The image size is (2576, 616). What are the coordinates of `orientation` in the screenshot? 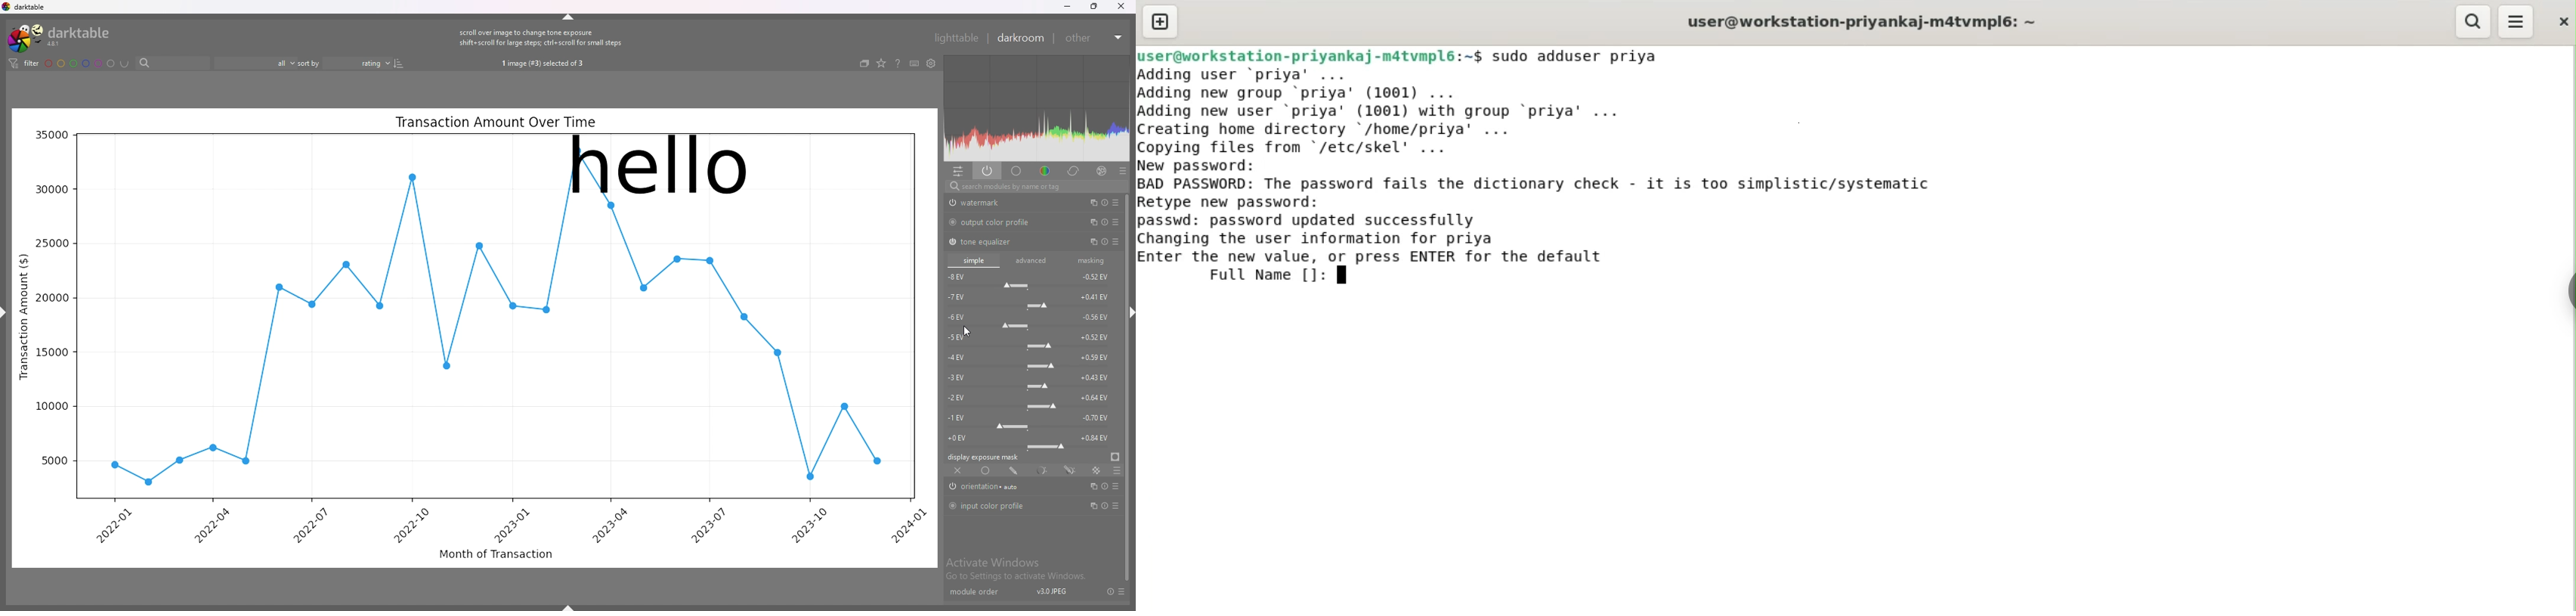 It's located at (992, 487).